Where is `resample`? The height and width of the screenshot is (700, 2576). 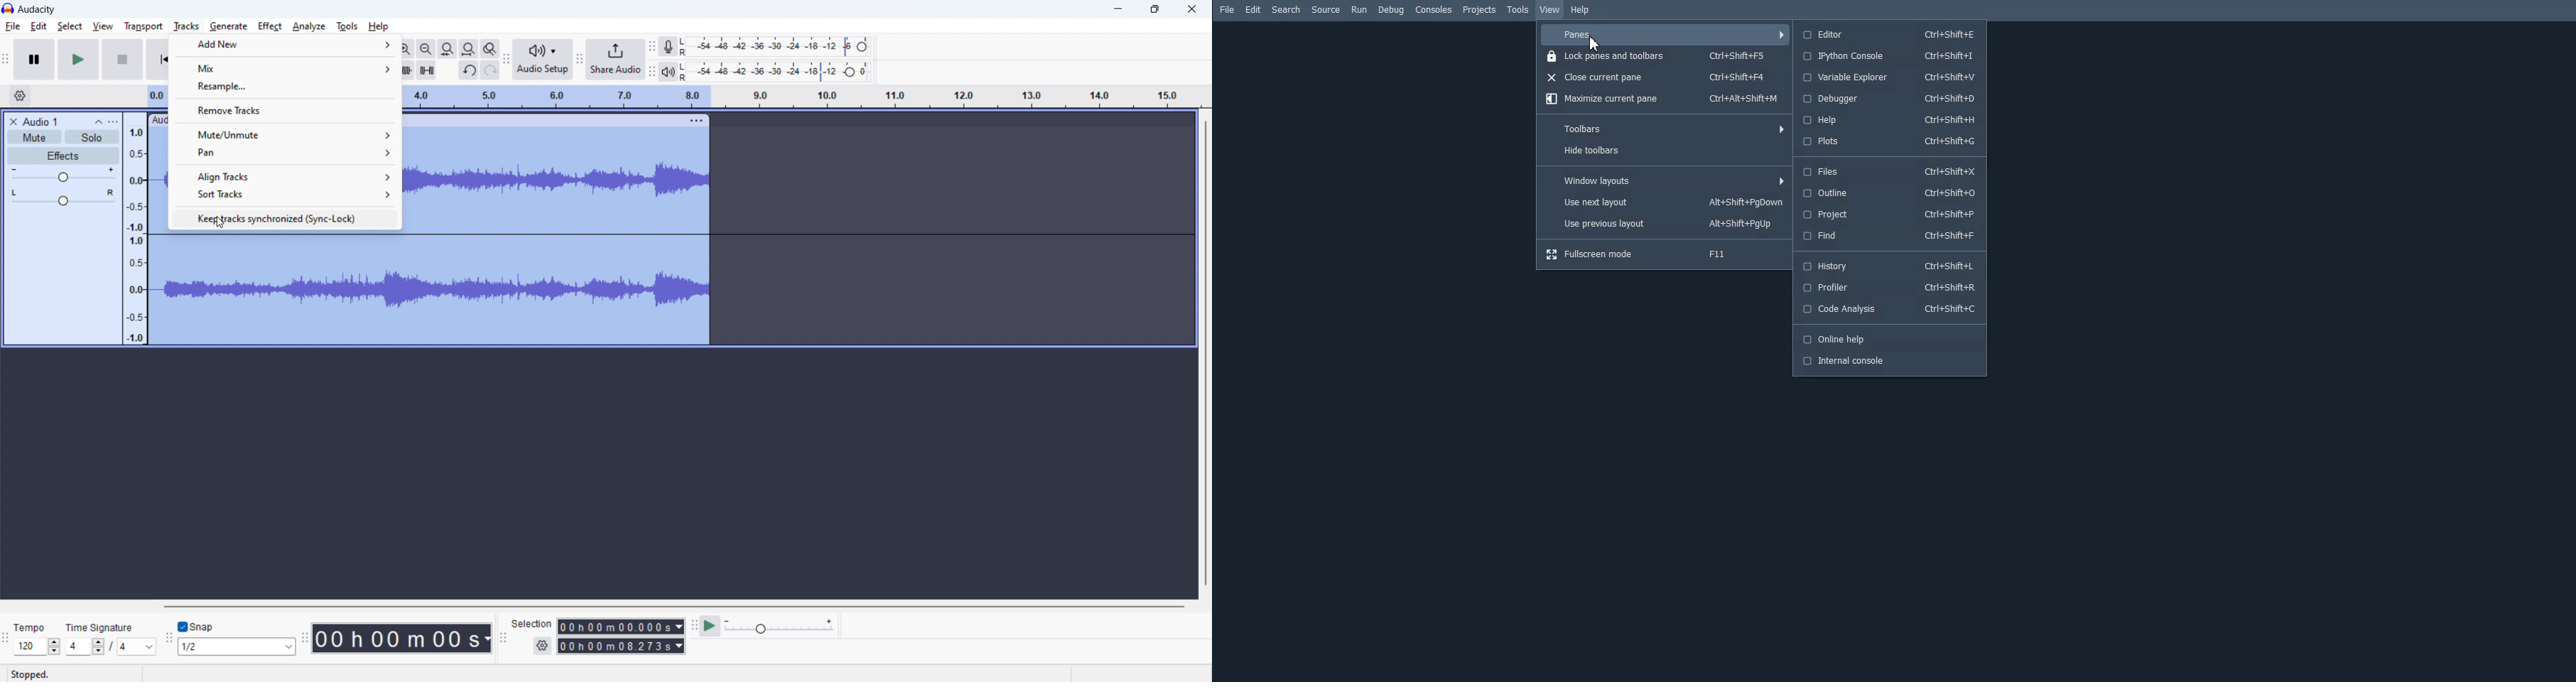 resample is located at coordinates (285, 86).